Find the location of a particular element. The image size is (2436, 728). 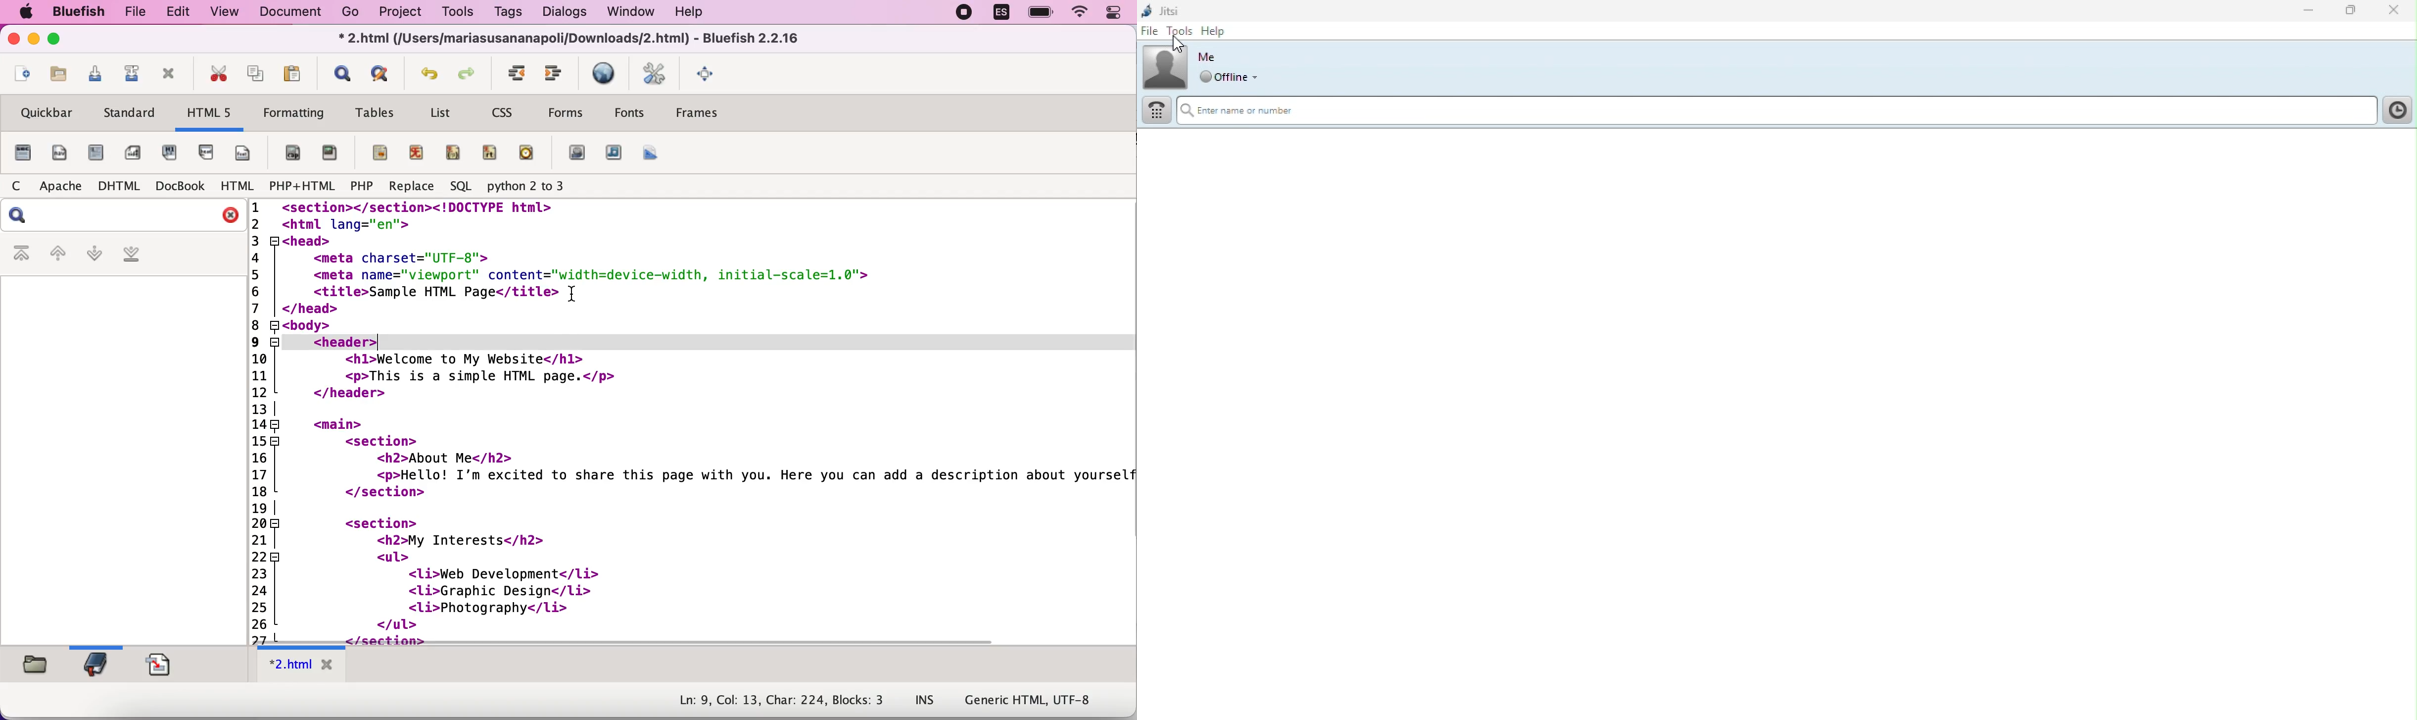

previous bookmark is located at coordinates (57, 254).